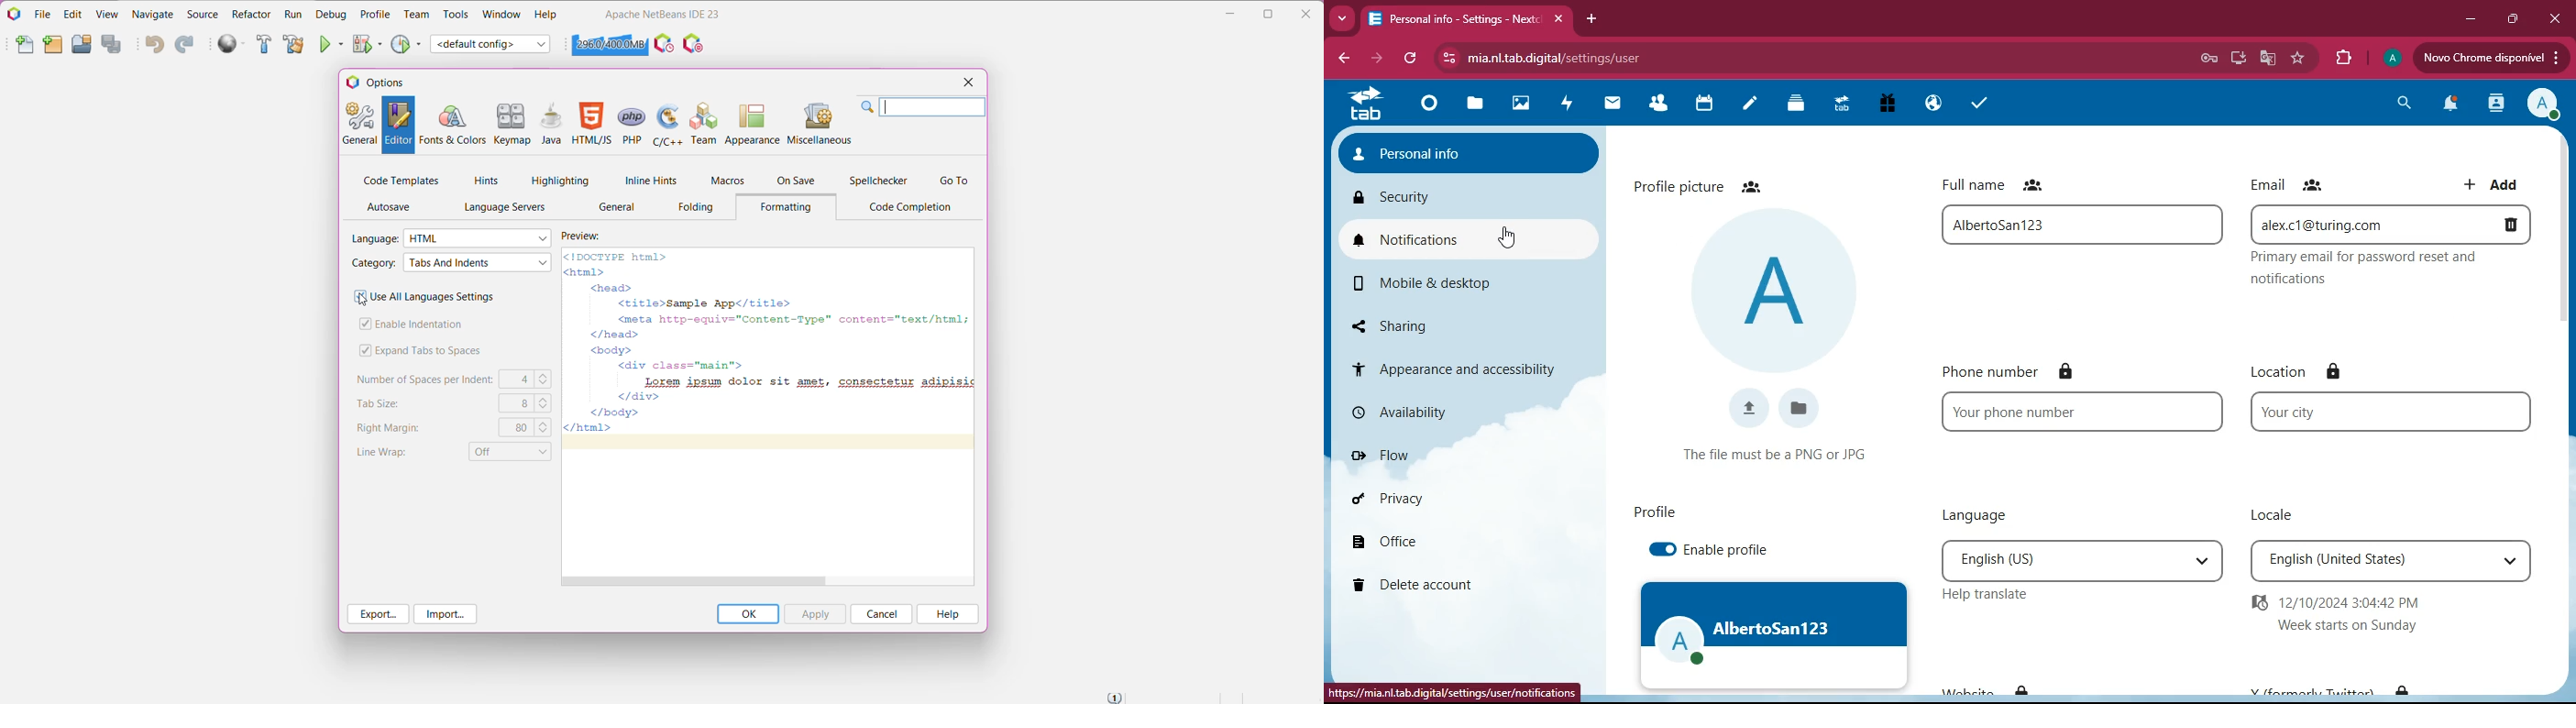 The width and height of the screenshot is (2576, 728). I want to click on scroll bar, so click(2568, 294).